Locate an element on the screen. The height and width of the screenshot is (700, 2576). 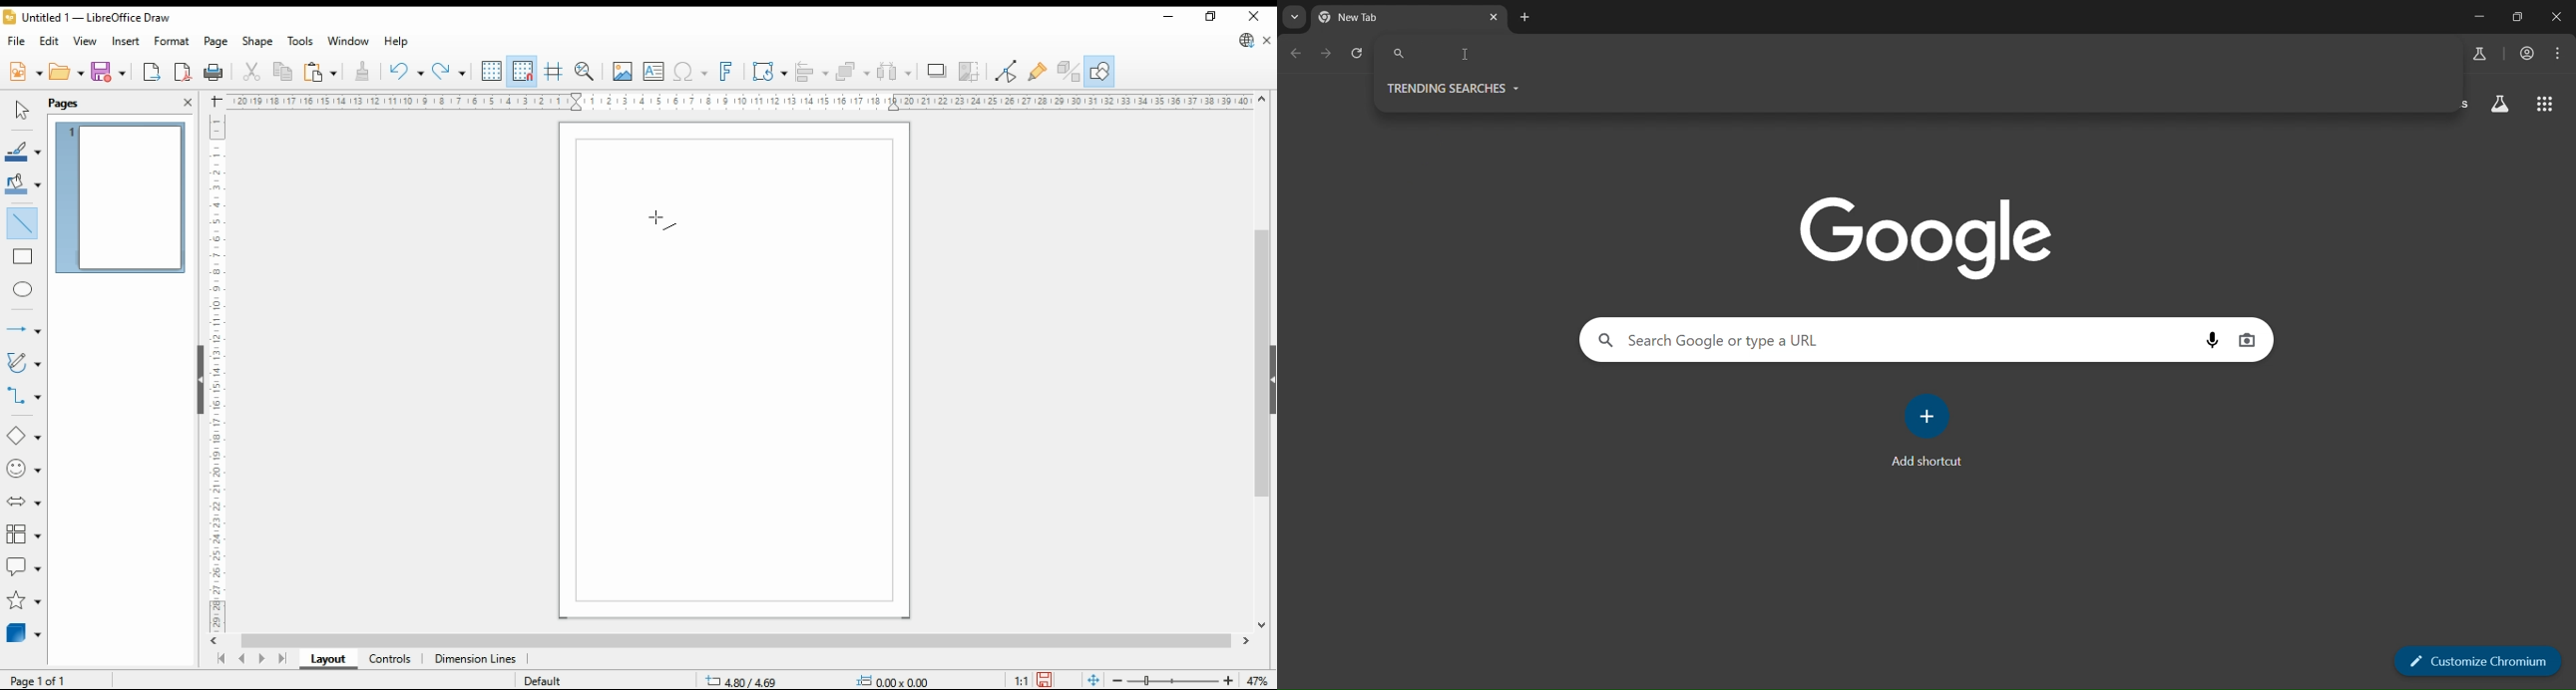
ellipse is located at coordinates (25, 289).